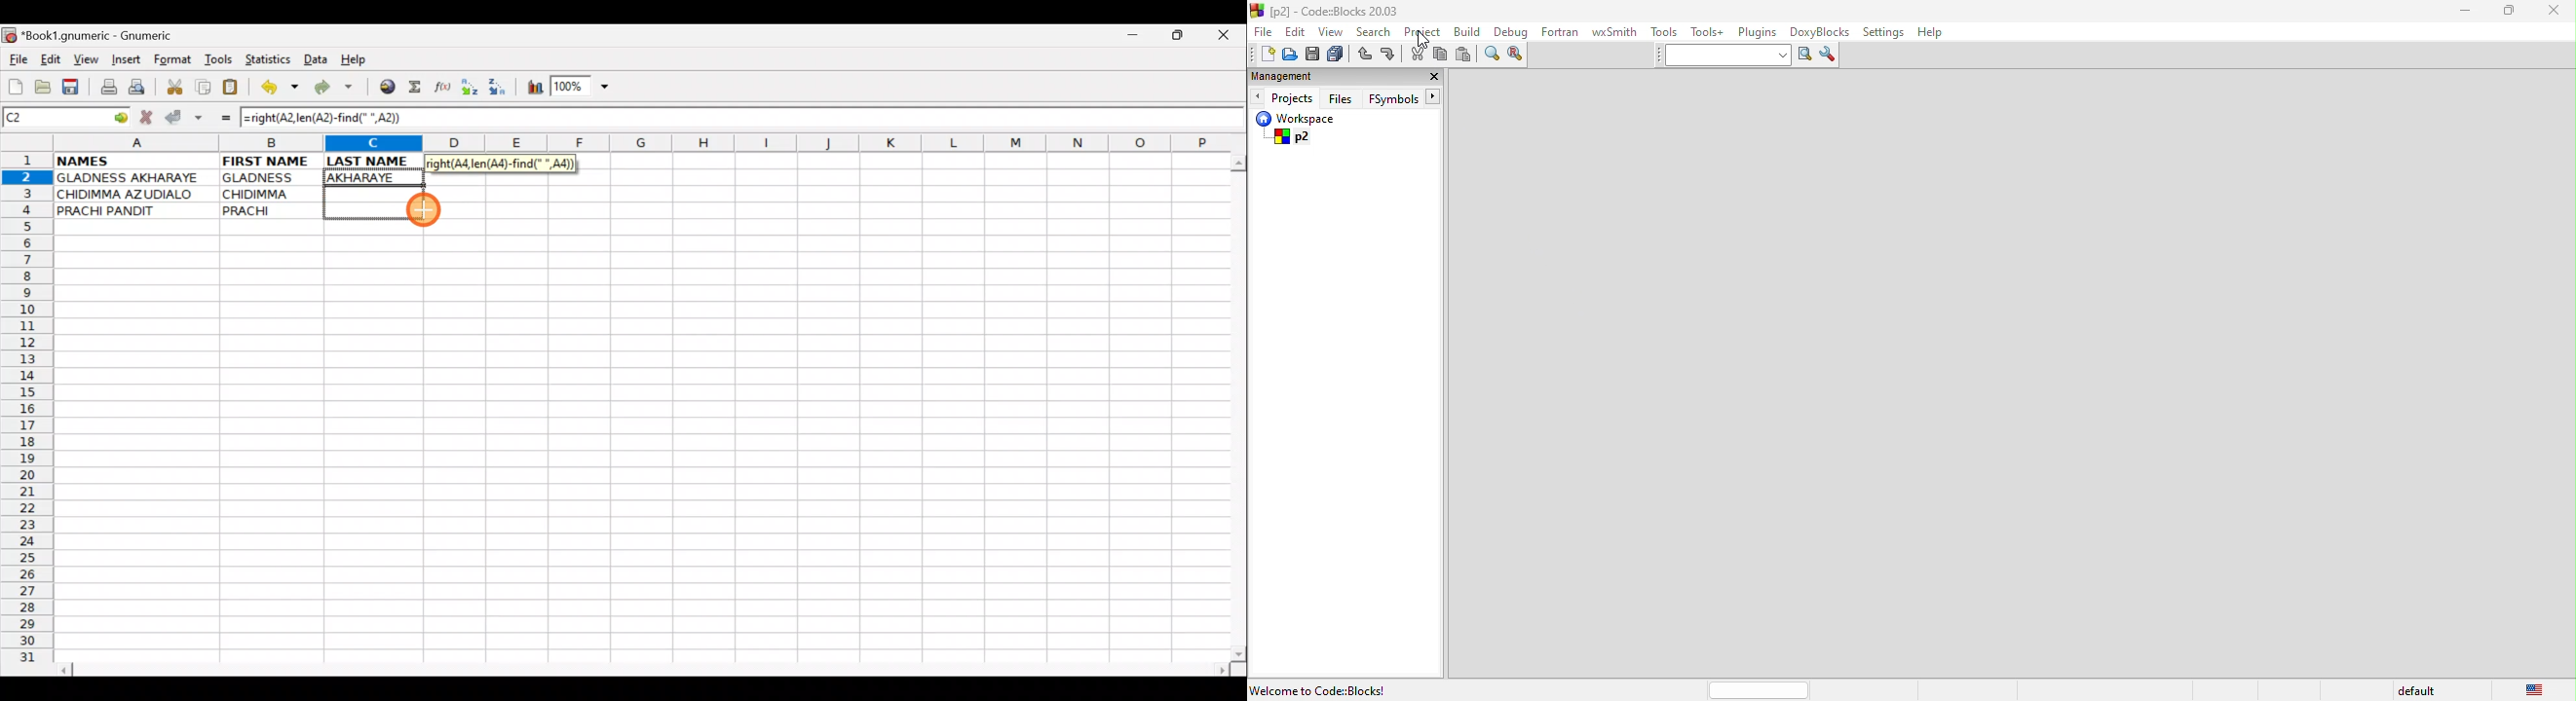  Describe the element at coordinates (1762, 689) in the screenshot. I see `horizontal scroll bar` at that location.